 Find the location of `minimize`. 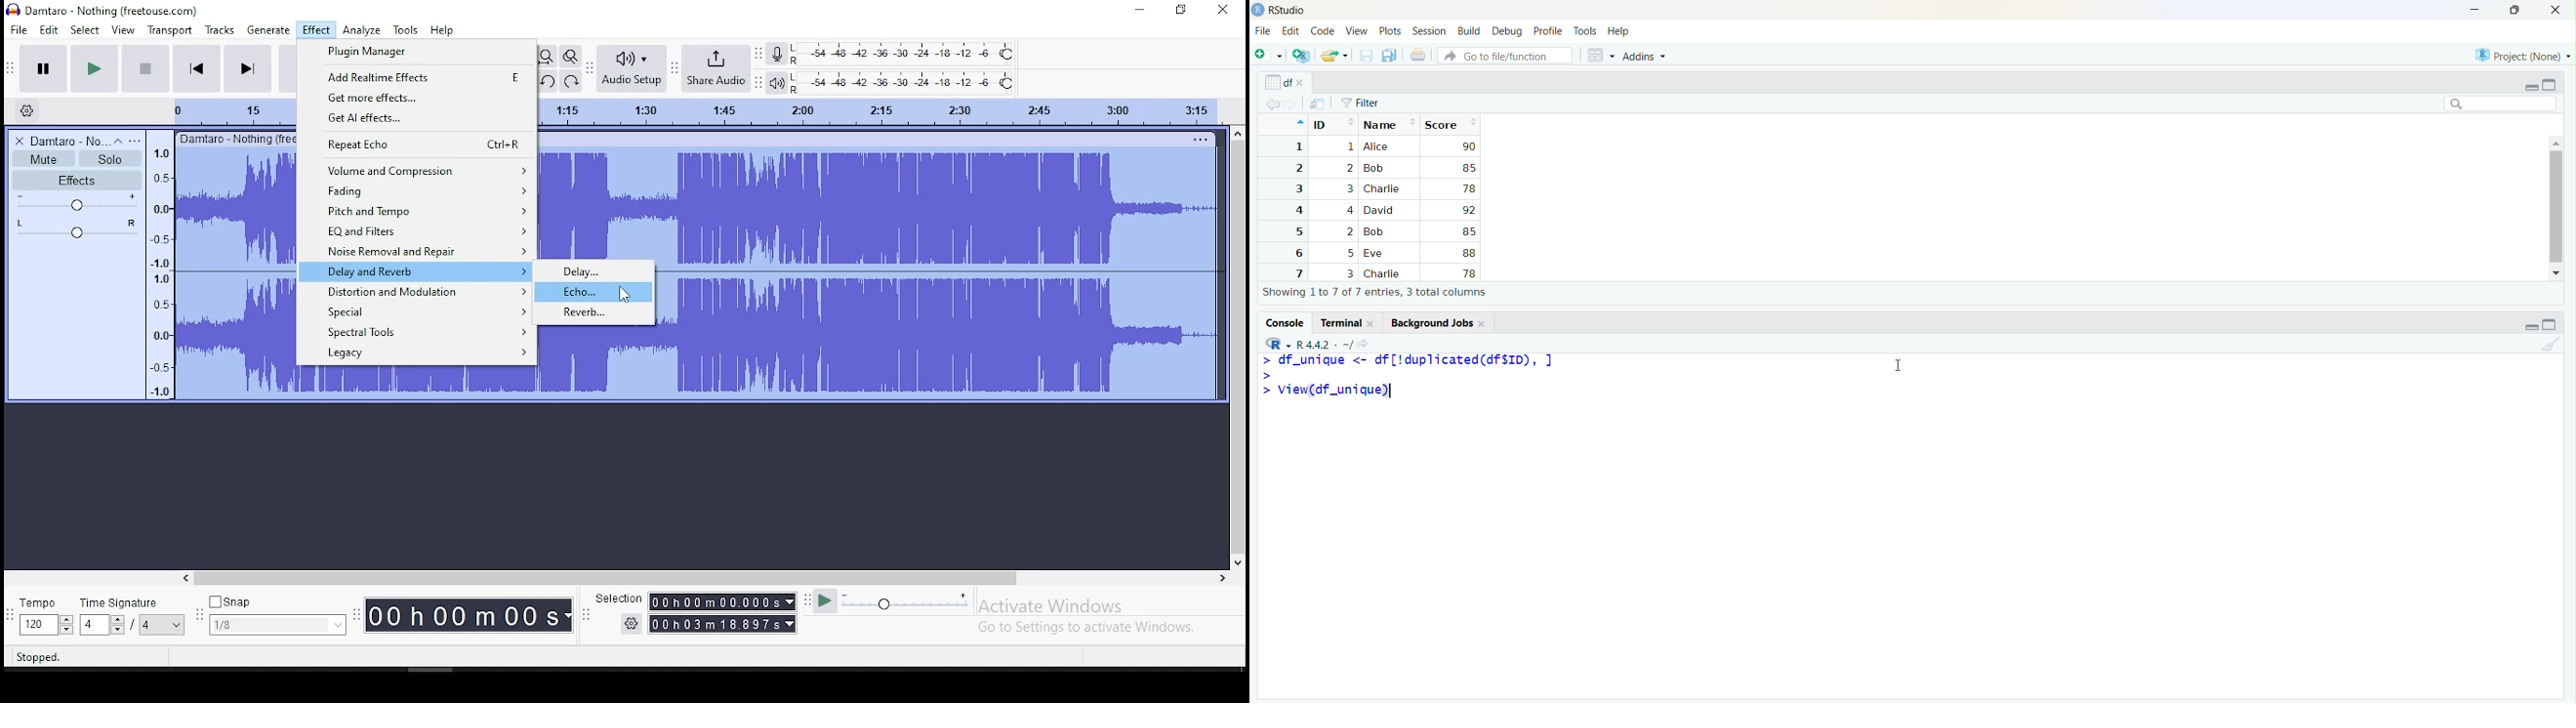

minimize is located at coordinates (2531, 327).